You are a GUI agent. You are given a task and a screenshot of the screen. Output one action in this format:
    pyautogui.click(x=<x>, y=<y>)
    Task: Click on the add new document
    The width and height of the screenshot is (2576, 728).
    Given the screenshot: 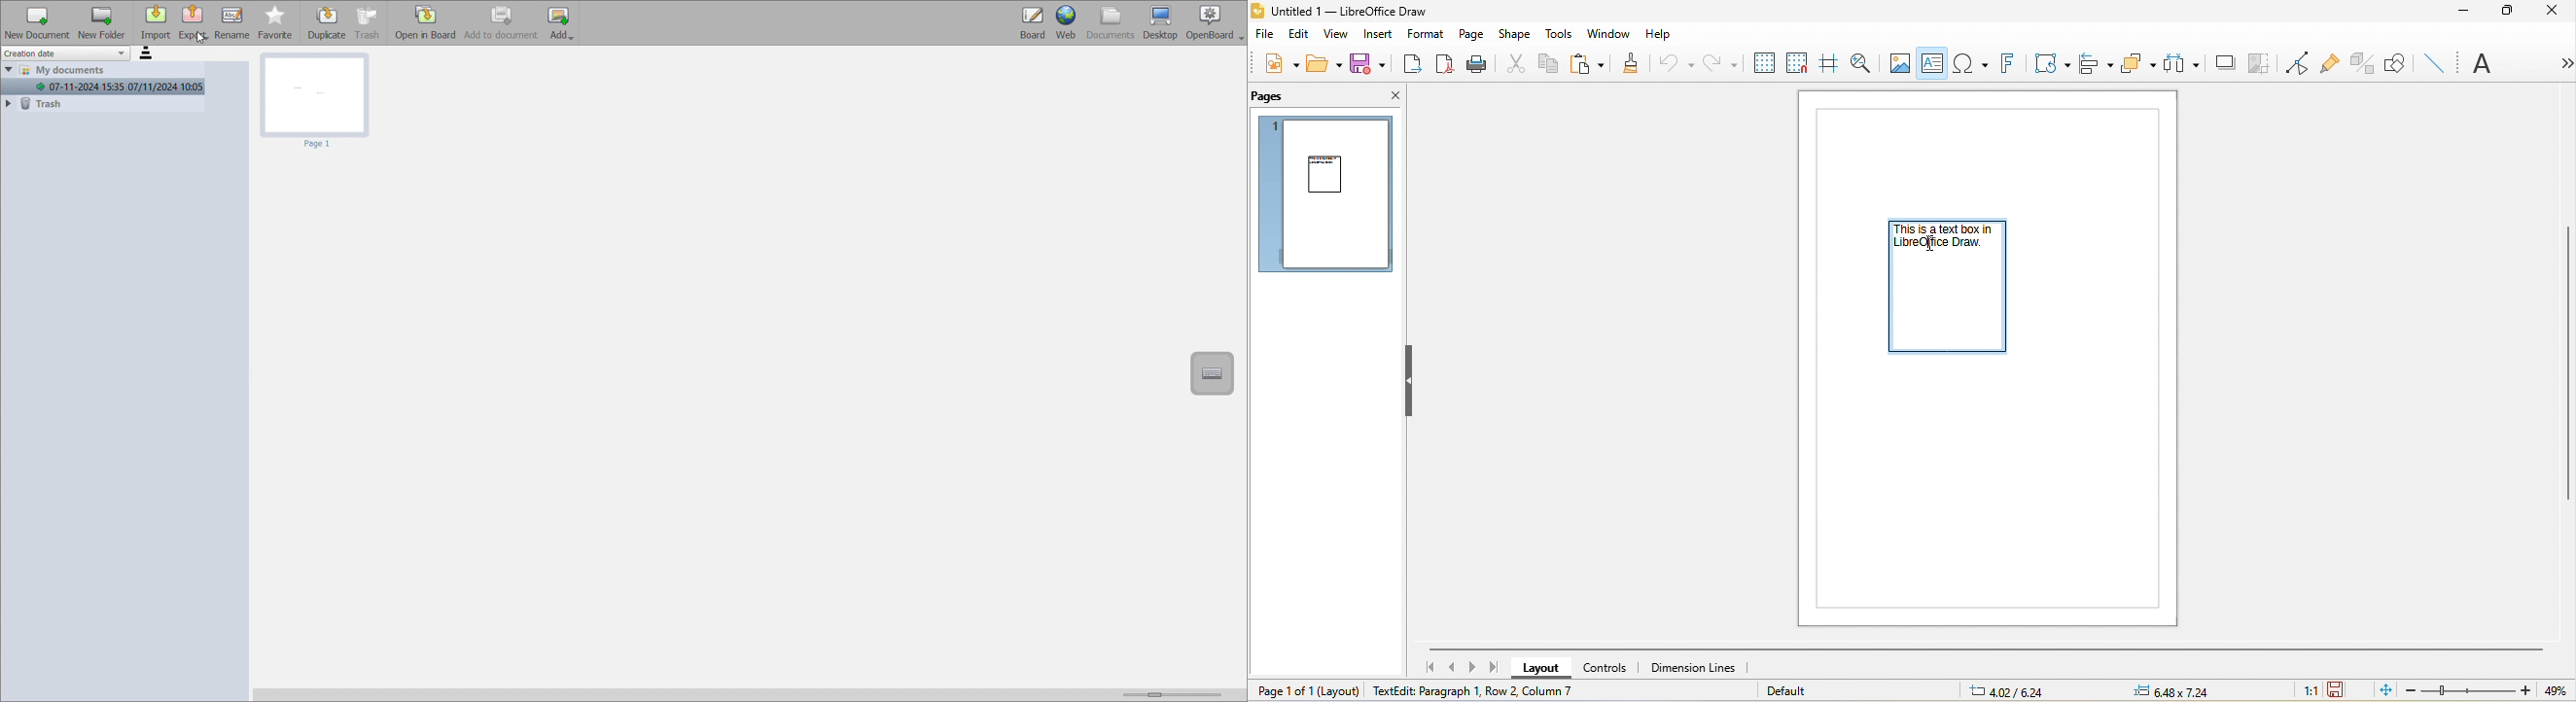 What is the action you would take?
    pyautogui.click(x=37, y=22)
    